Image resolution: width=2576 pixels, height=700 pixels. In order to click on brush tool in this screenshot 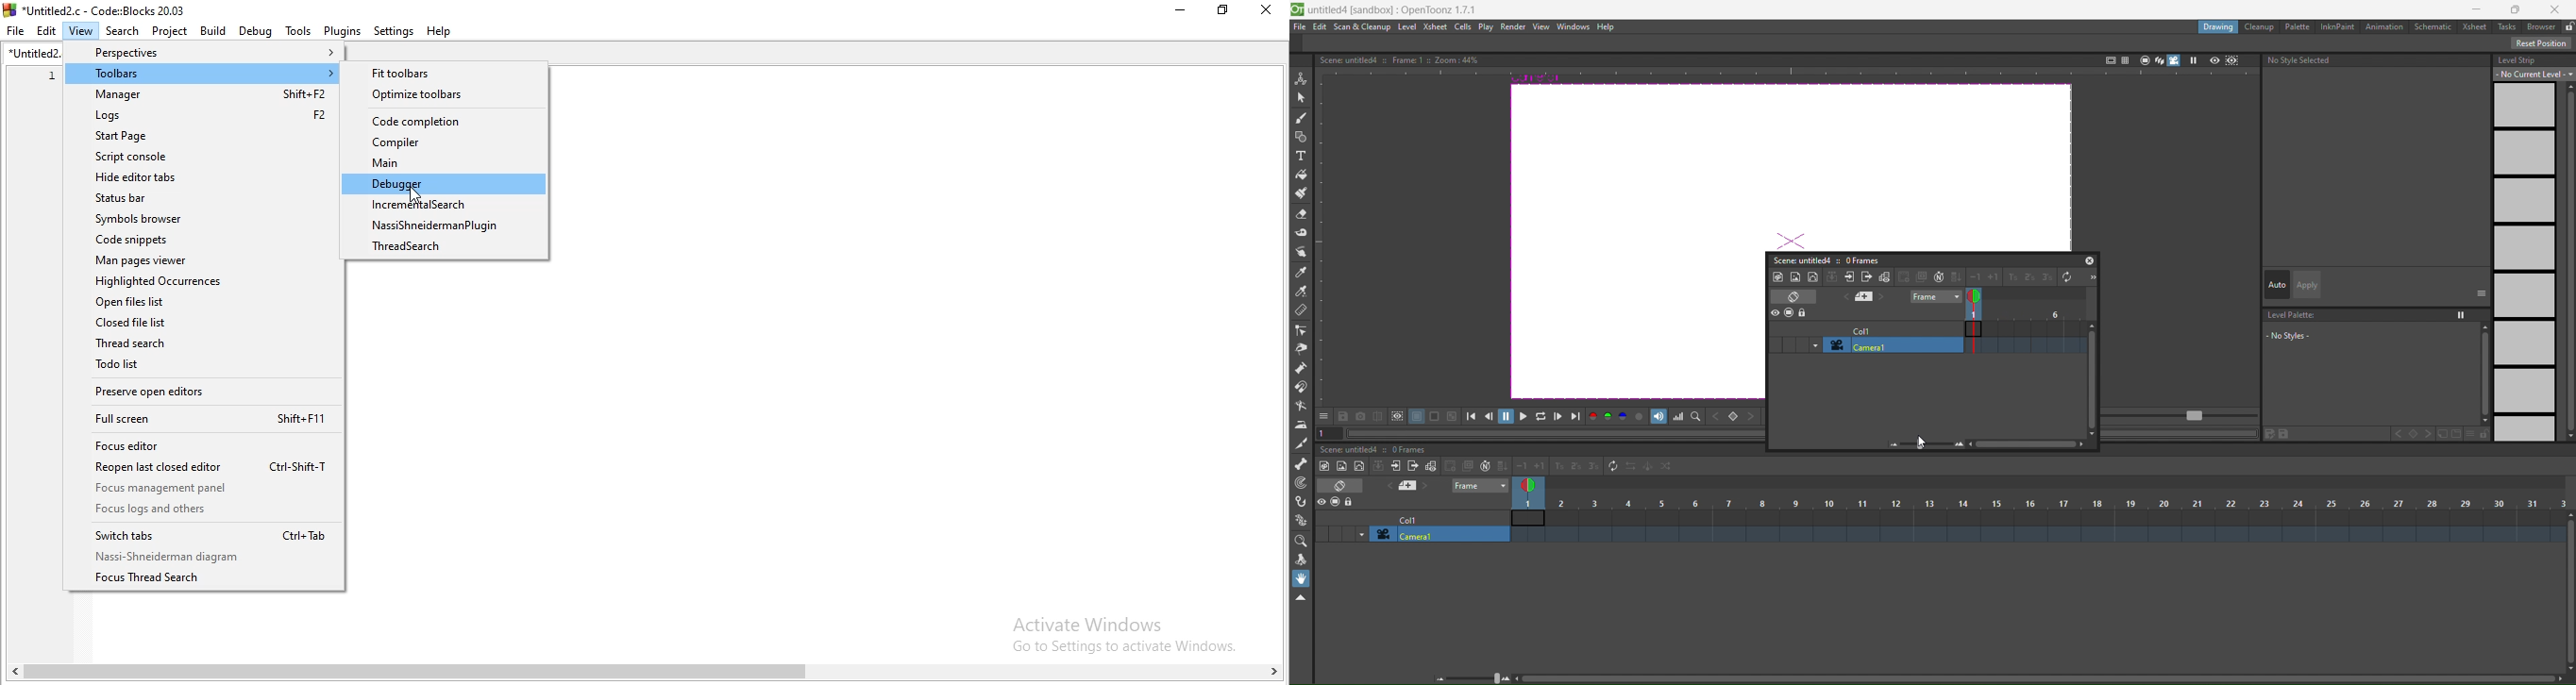, I will do `click(1301, 119)`.